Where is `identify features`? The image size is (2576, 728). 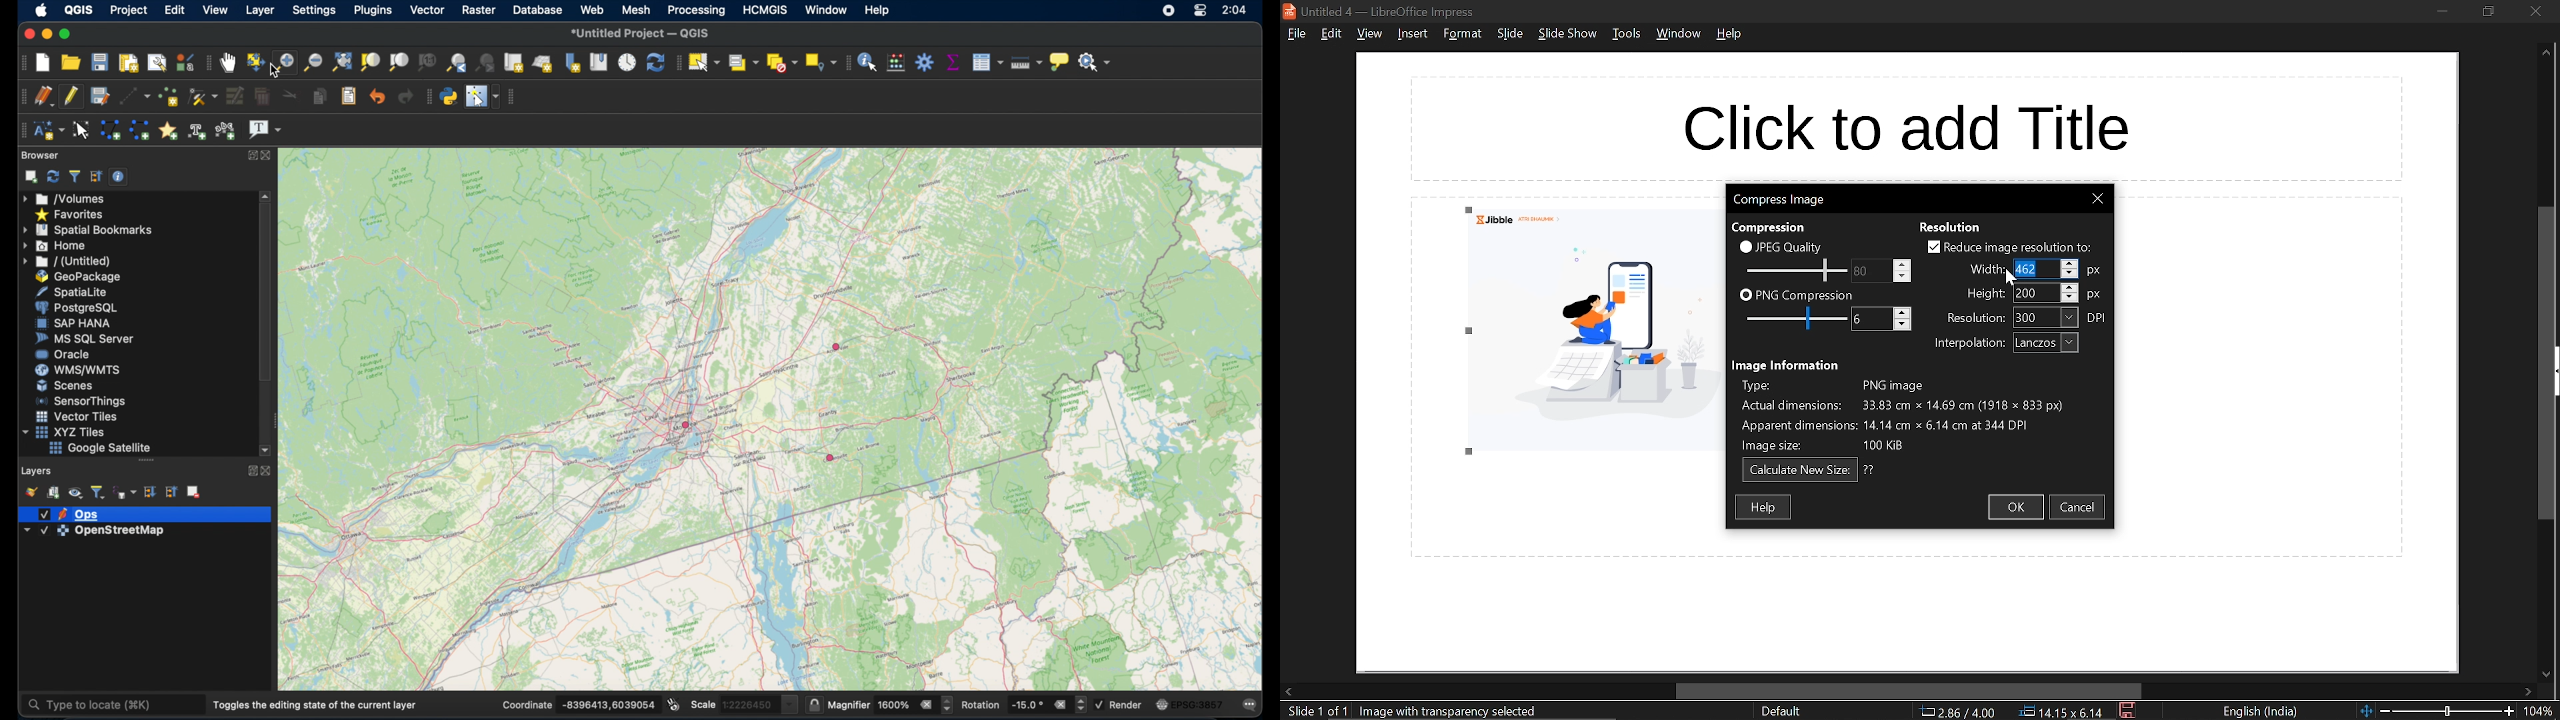 identify features is located at coordinates (869, 63).